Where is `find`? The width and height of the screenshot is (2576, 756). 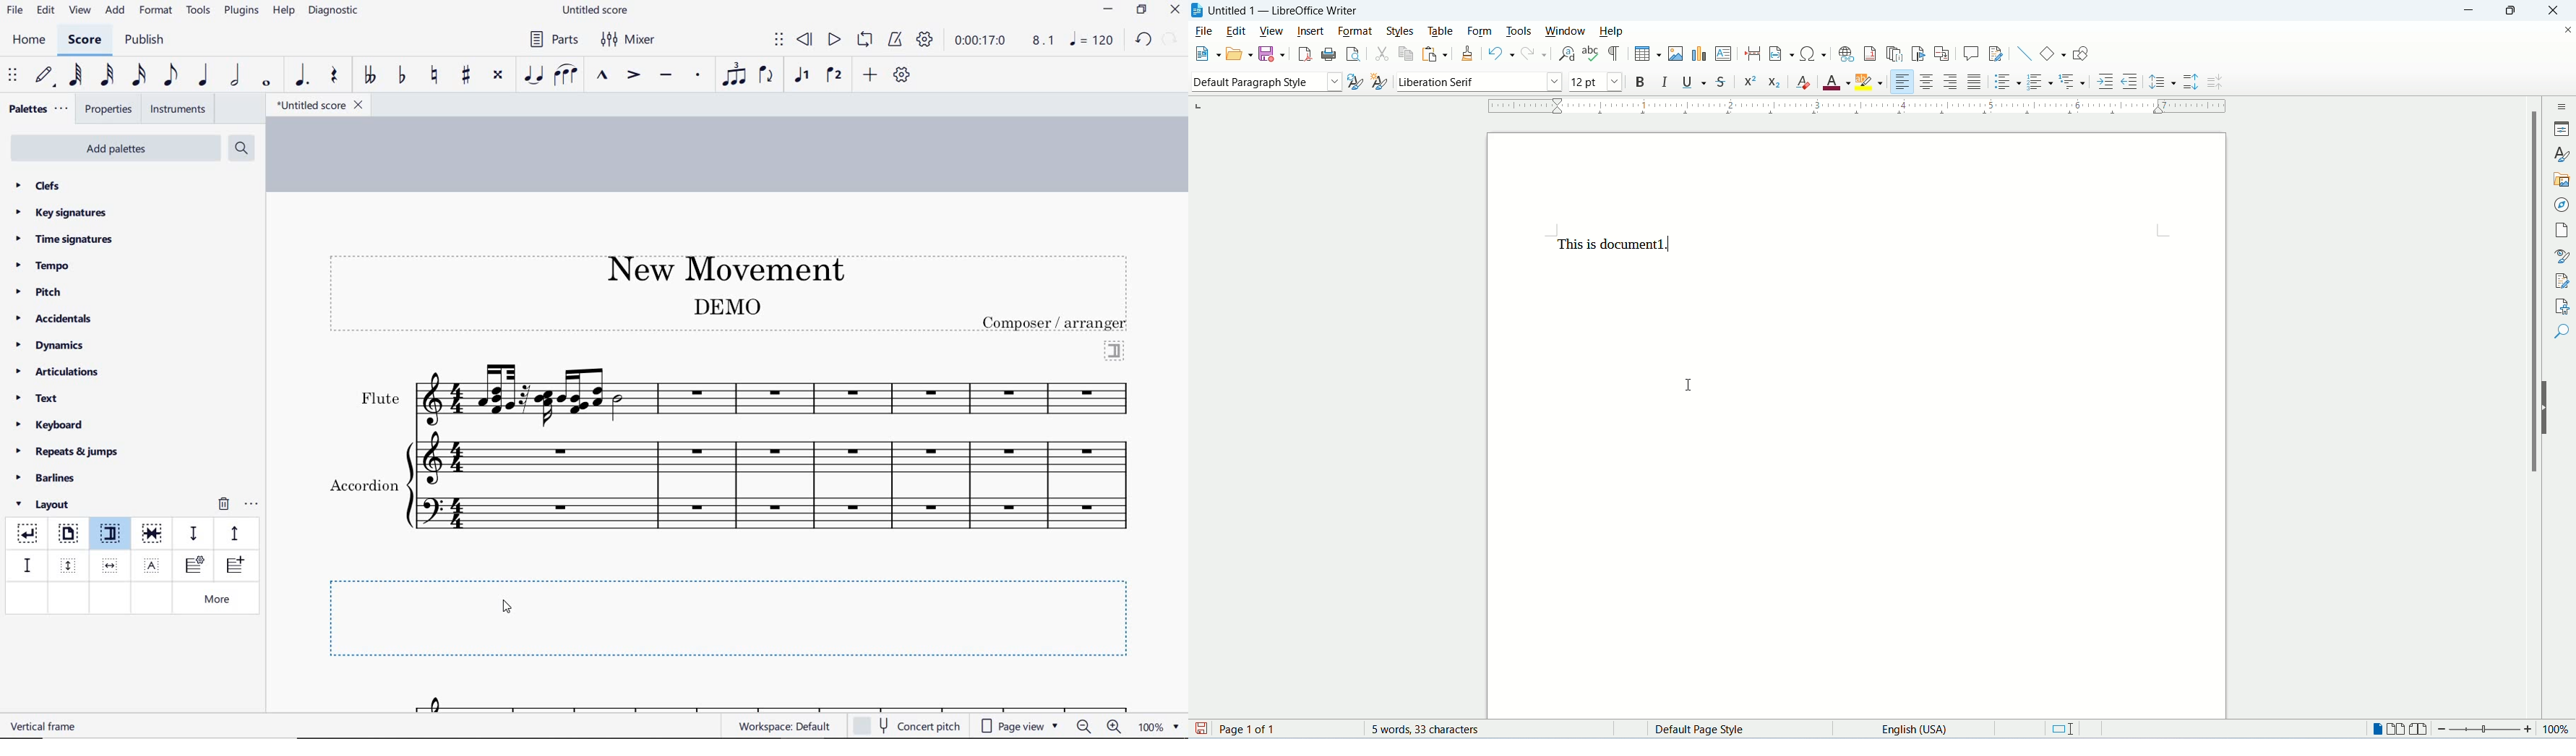 find is located at coordinates (2560, 330).